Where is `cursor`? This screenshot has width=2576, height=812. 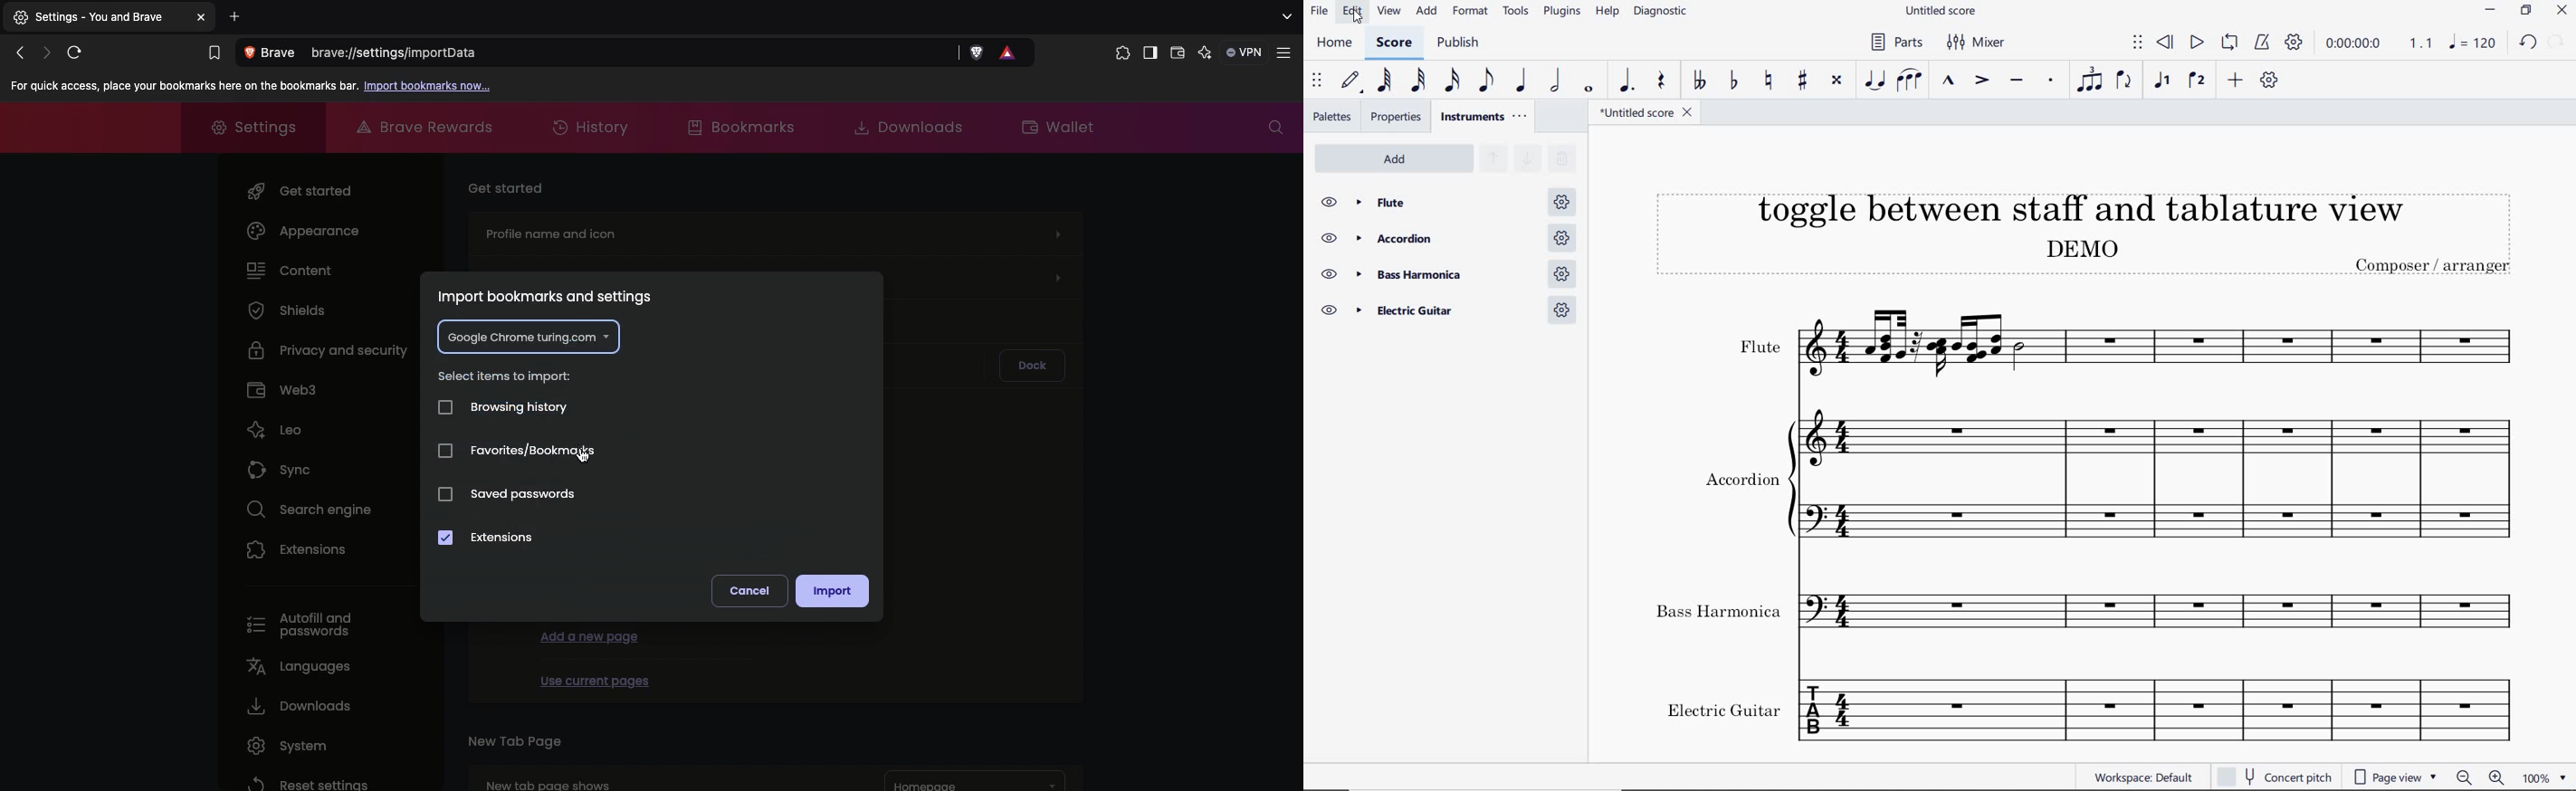
cursor is located at coordinates (1357, 21).